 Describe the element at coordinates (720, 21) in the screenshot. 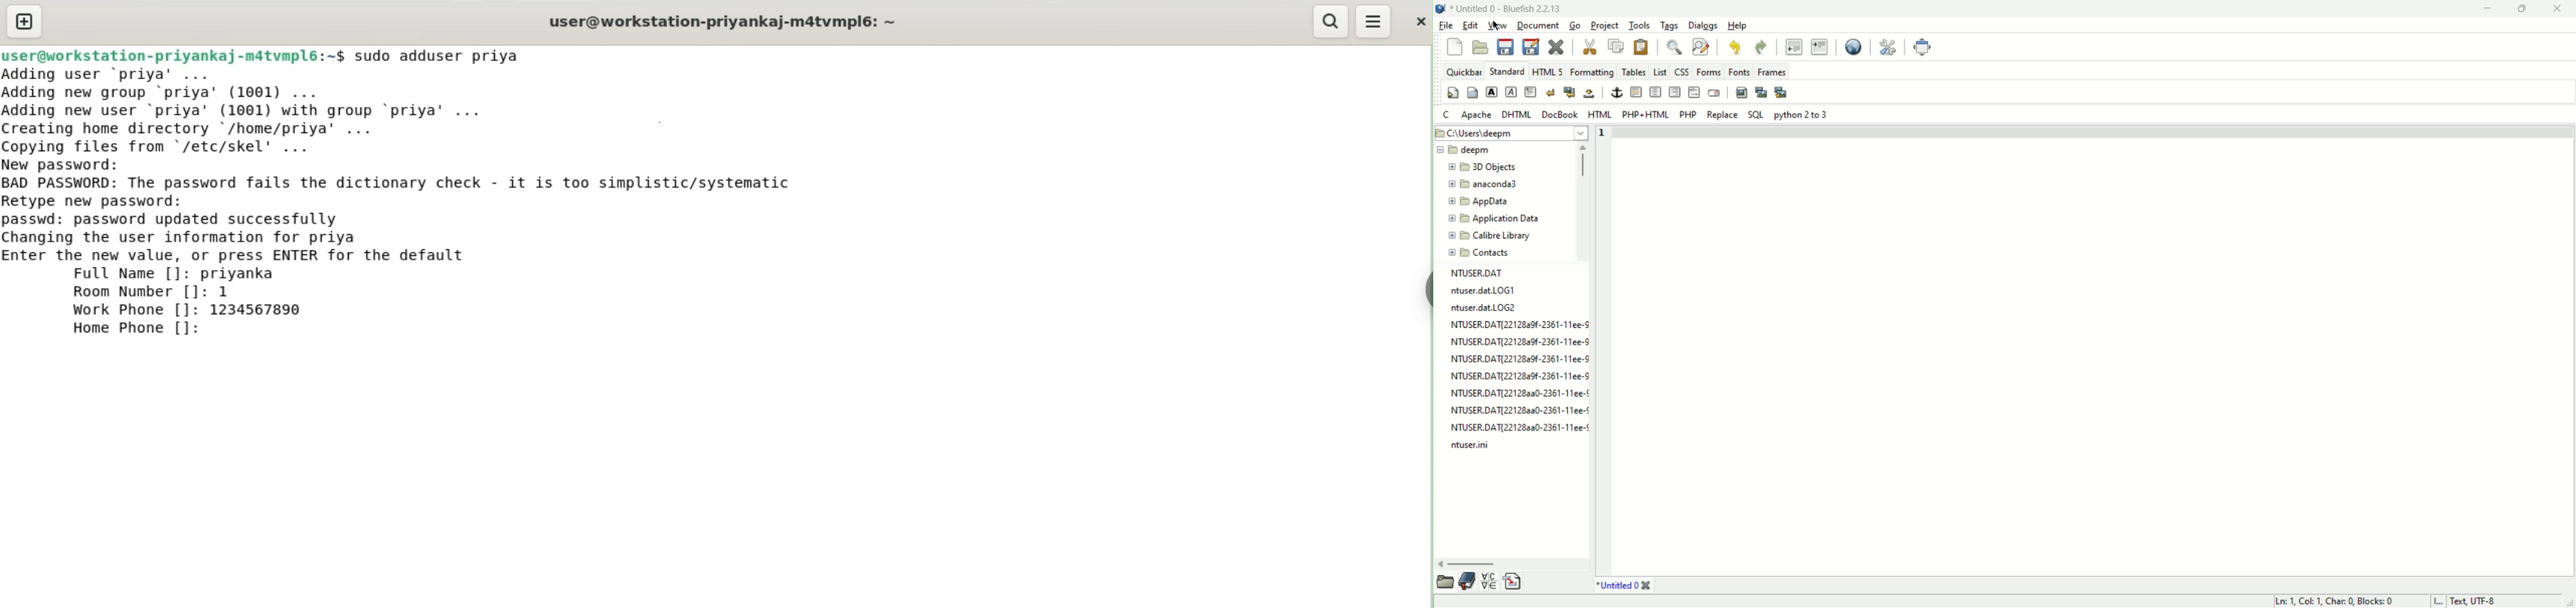

I see `user@workstation-priyankaj-m4tvmpl6:~` at that location.